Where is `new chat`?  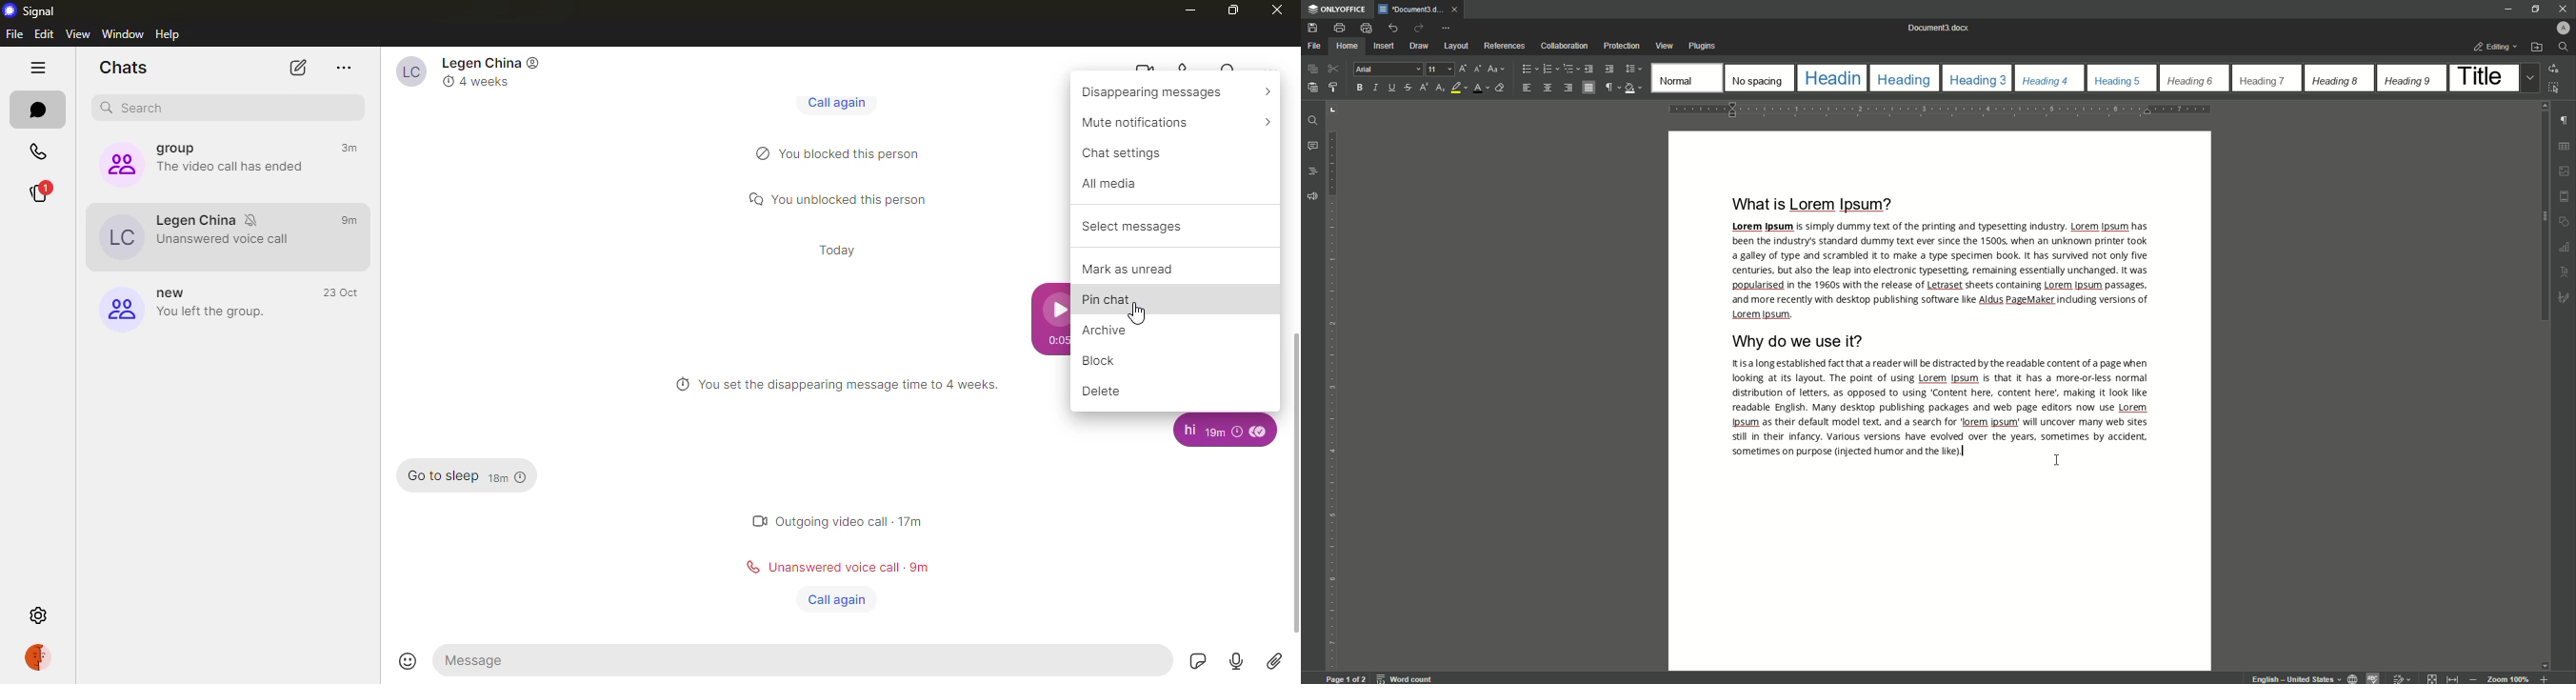
new chat is located at coordinates (296, 69).